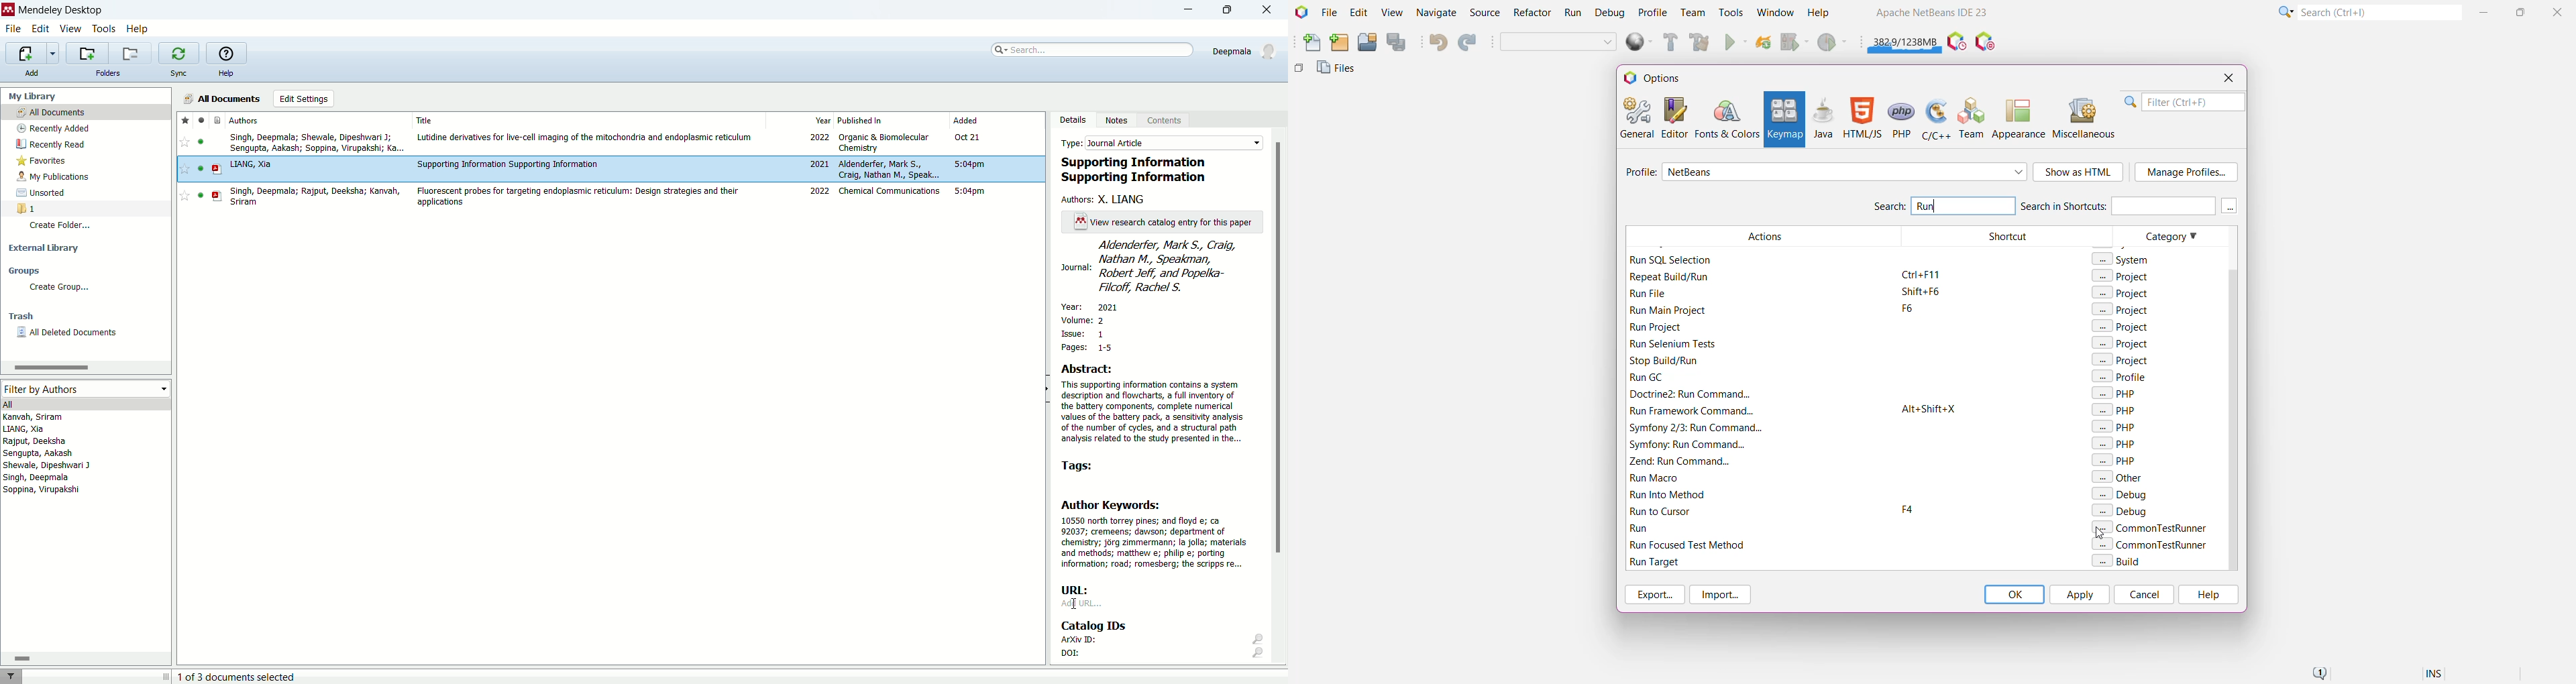 This screenshot has height=700, width=2576. Describe the element at coordinates (818, 163) in the screenshot. I see `2021` at that location.